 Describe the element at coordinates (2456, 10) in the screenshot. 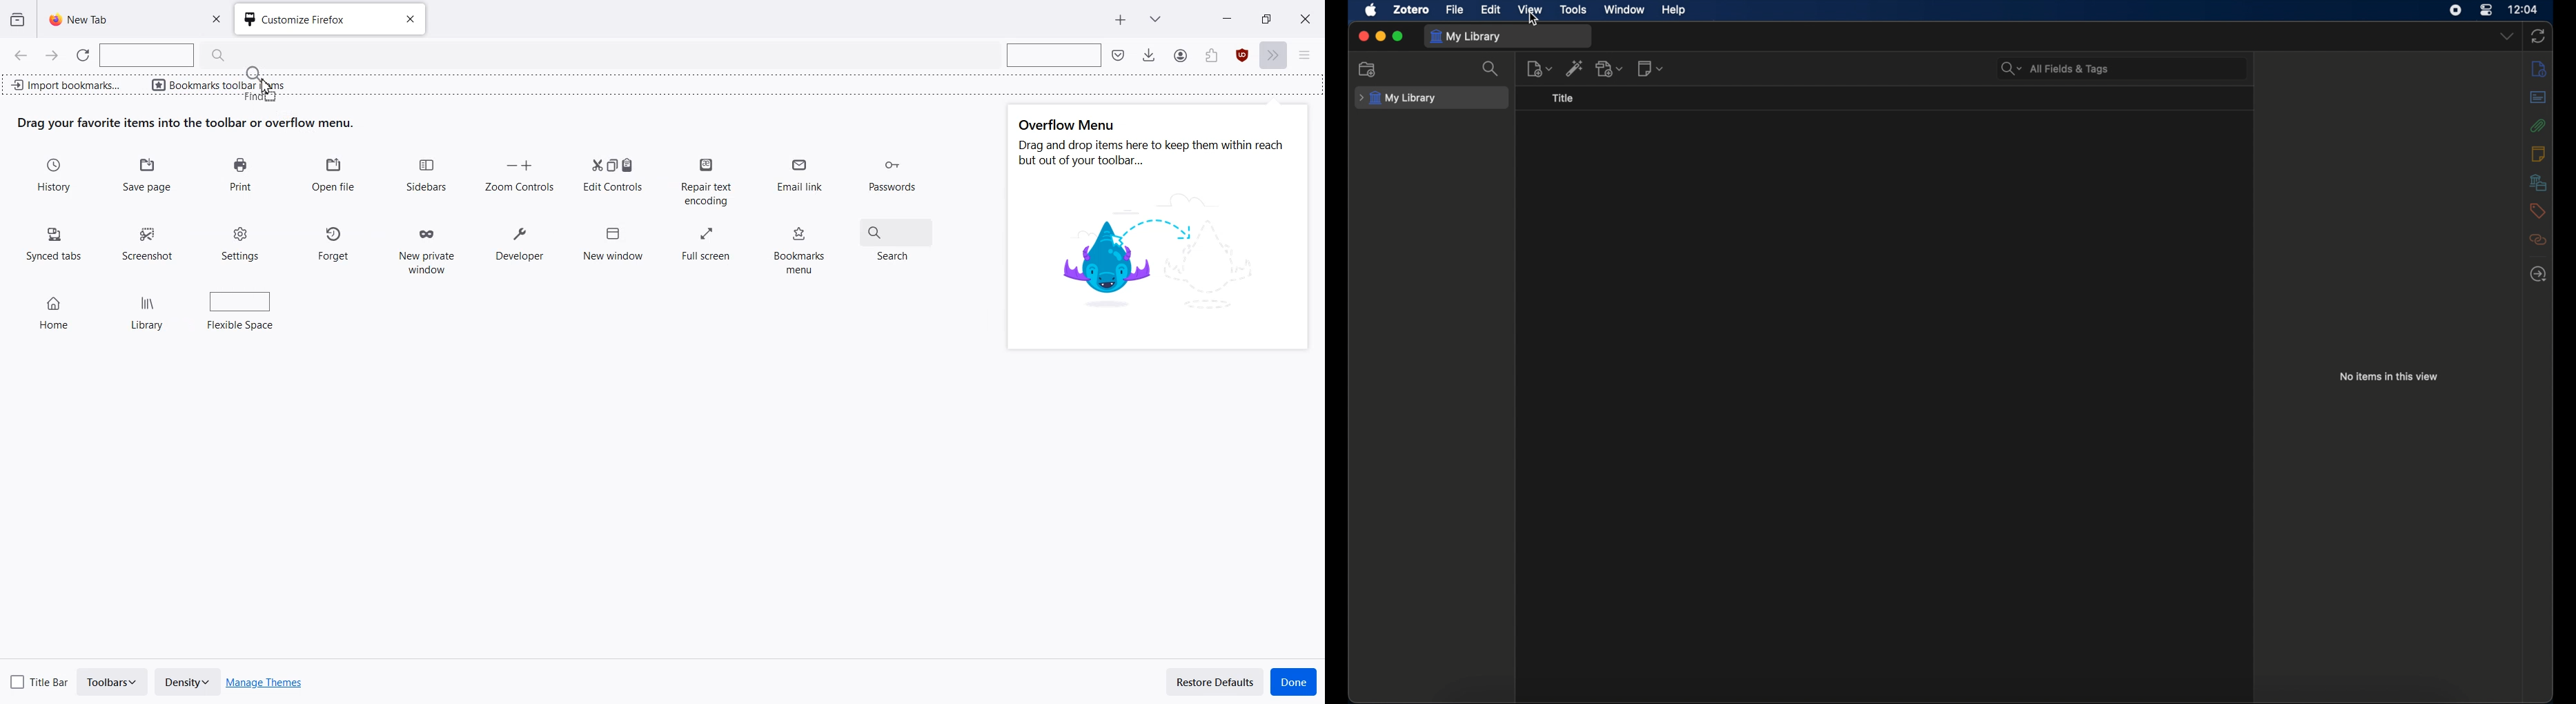

I see `screen recorder` at that location.